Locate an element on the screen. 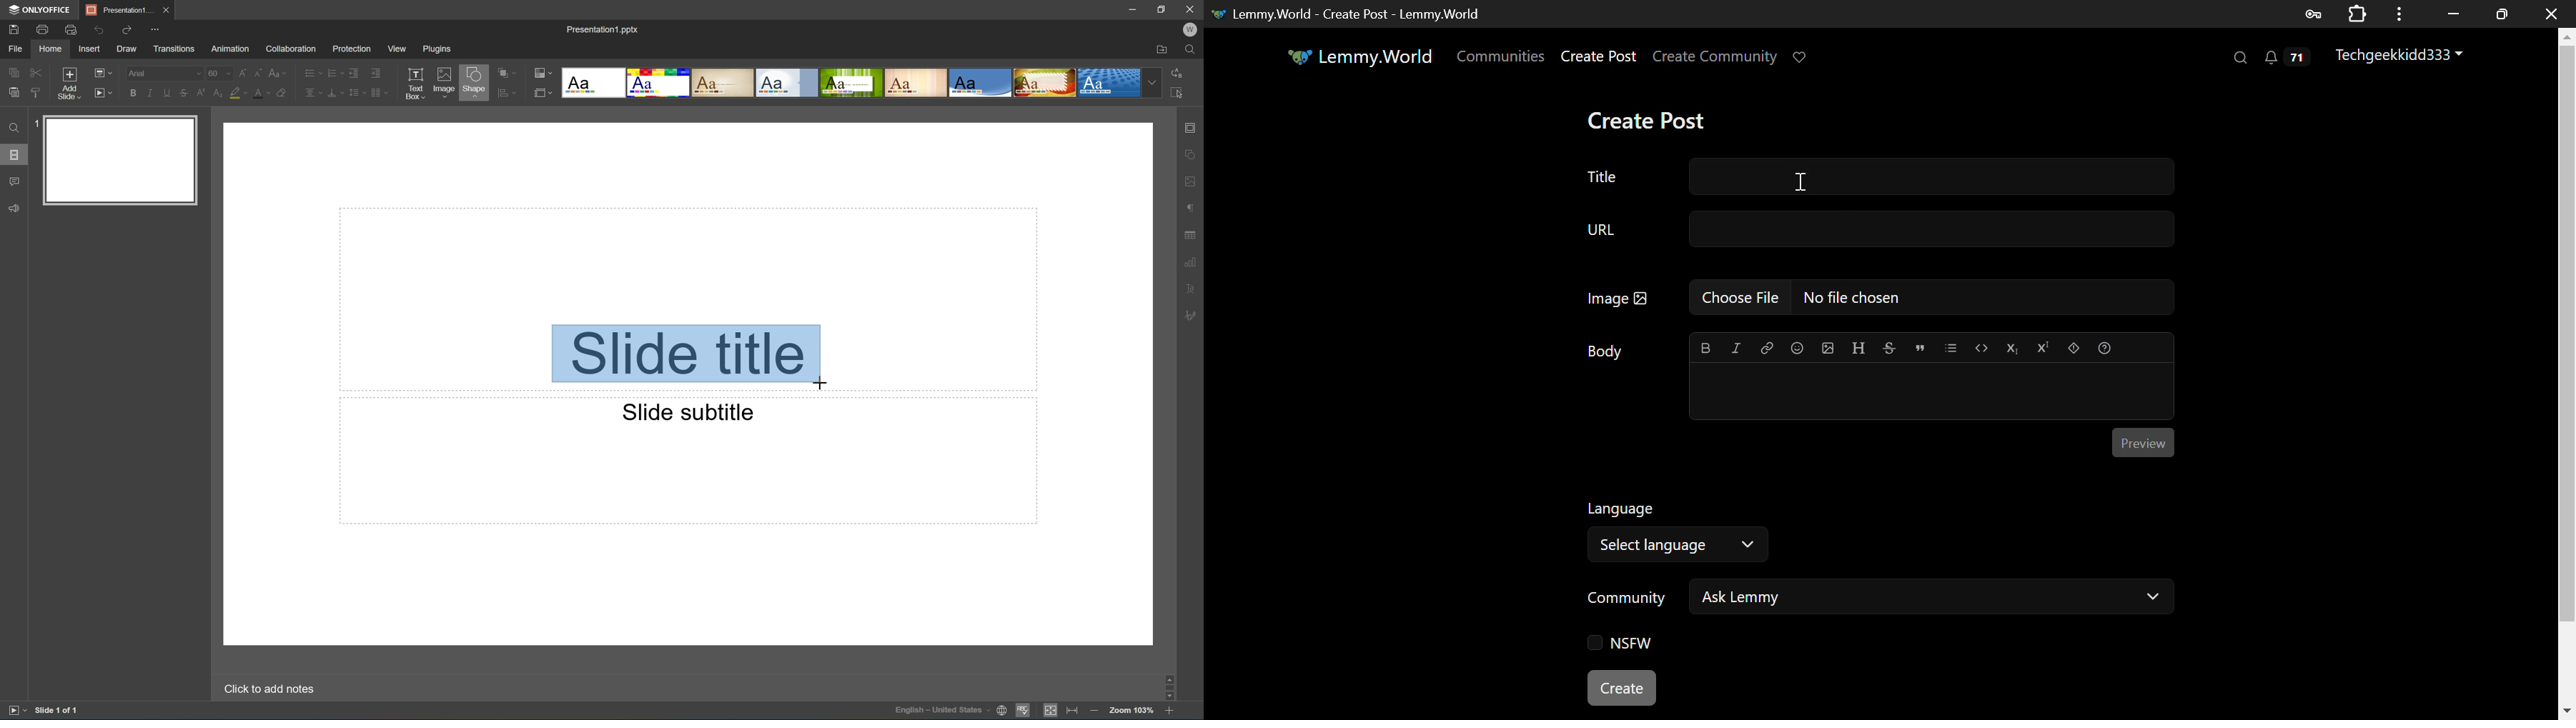 The image size is (2576, 728). slide settings is located at coordinates (1193, 128).